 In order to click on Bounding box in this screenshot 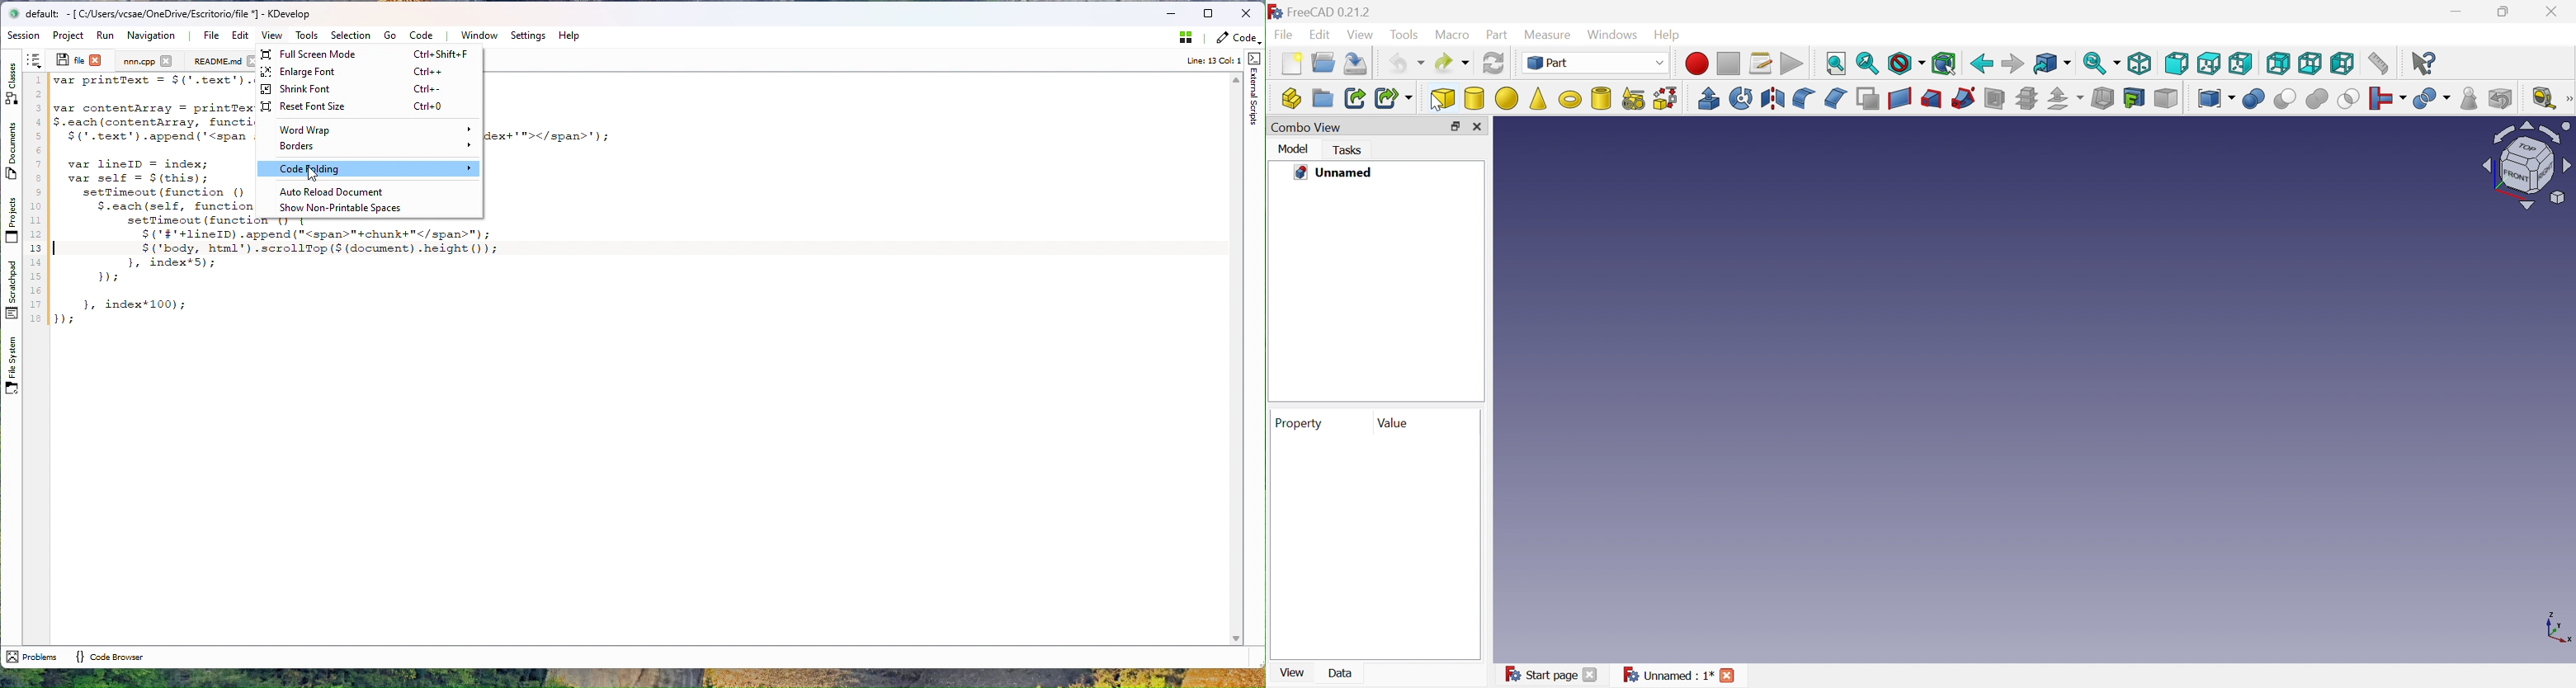, I will do `click(1945, 63)`.